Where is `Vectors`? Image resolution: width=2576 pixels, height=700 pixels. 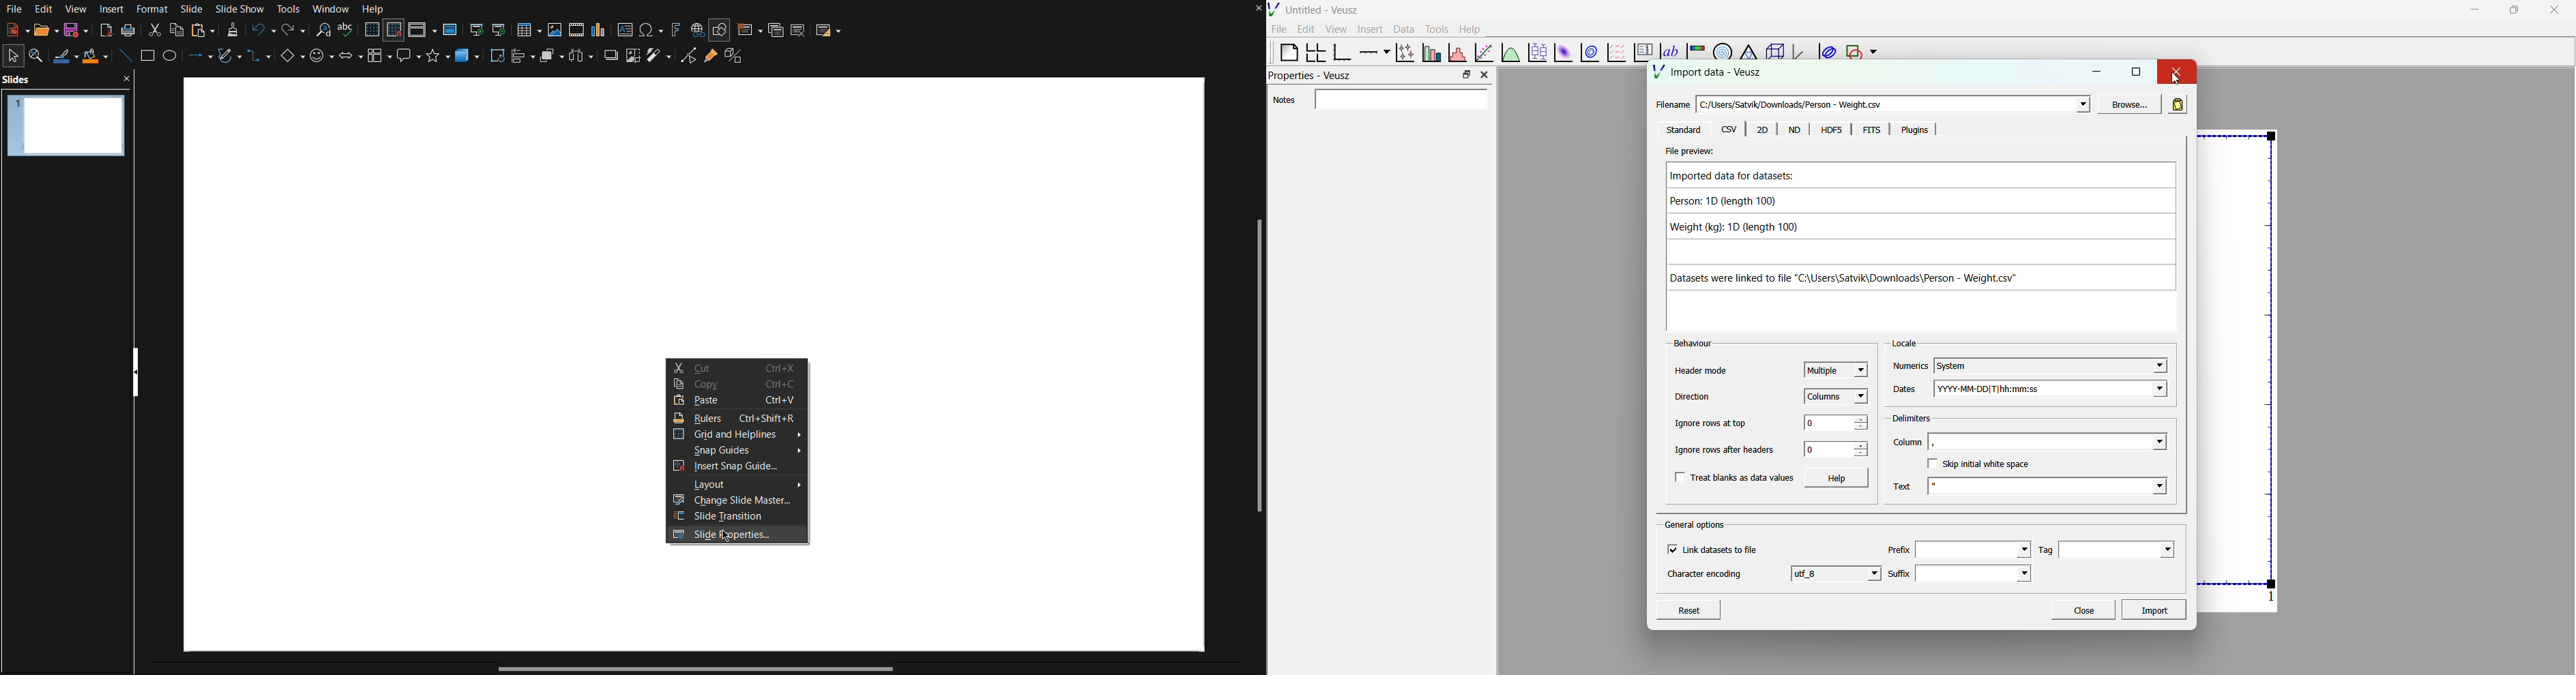 Vectors is located at coordinates (229, 59).